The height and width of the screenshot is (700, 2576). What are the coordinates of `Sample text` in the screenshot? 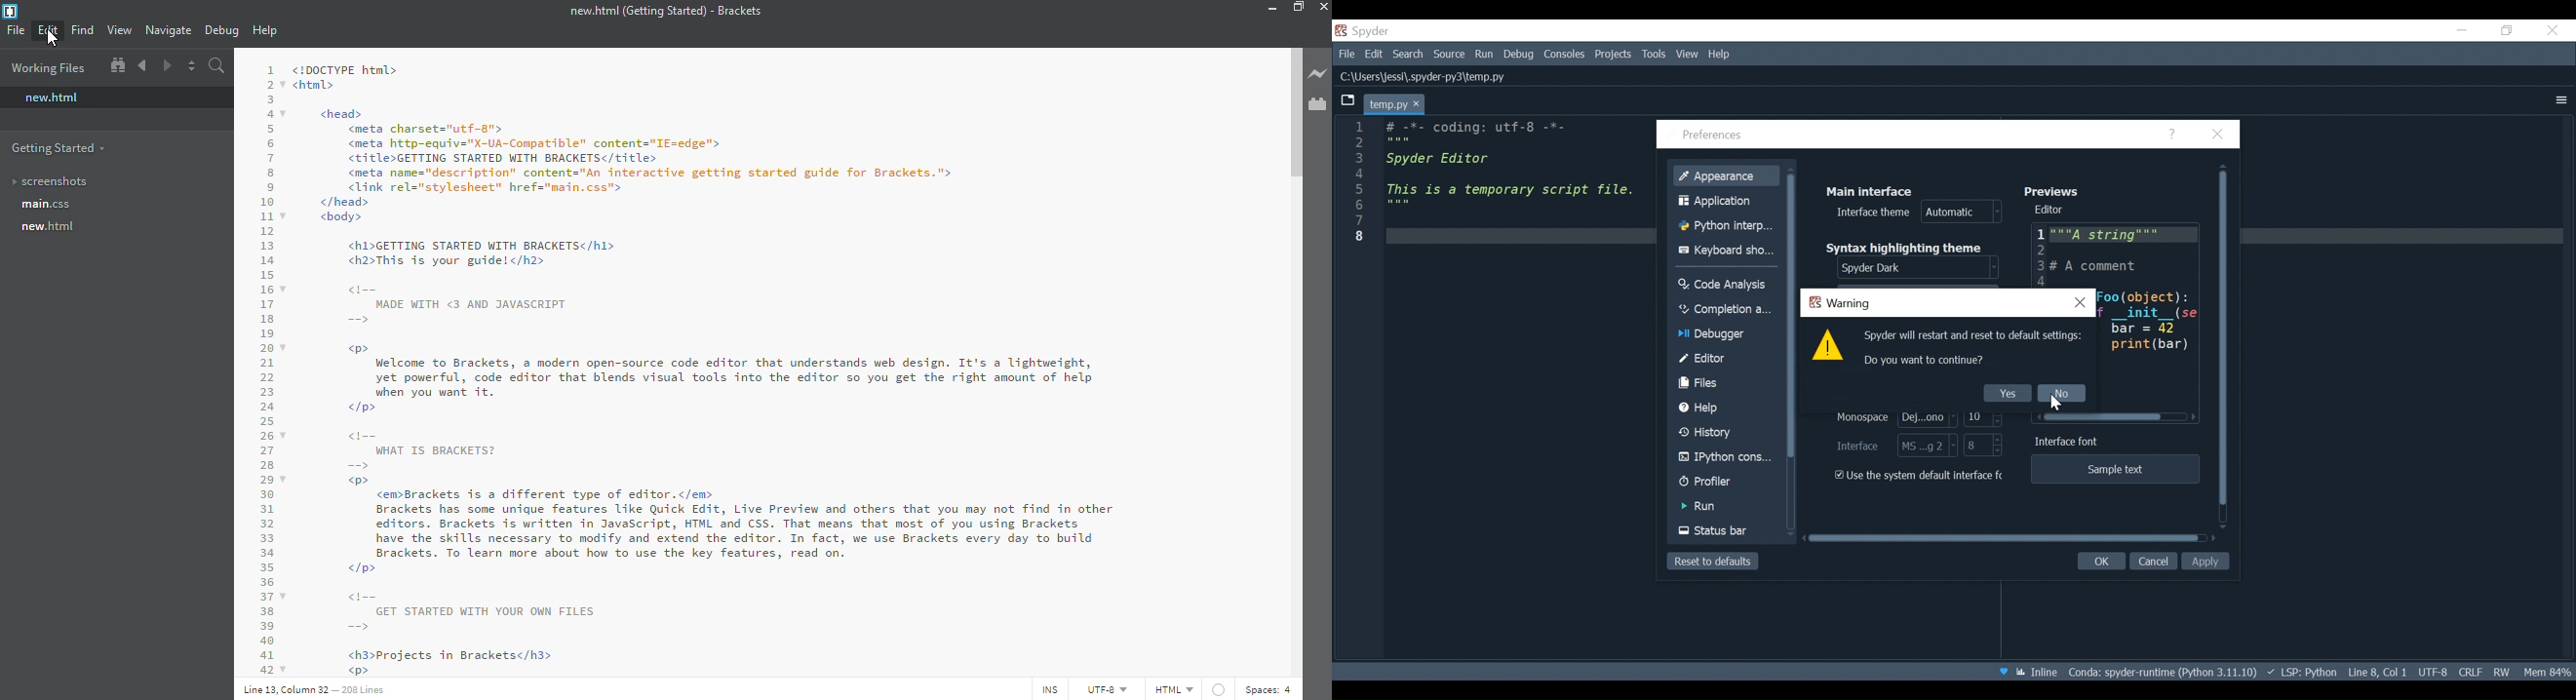 It's located at (2114, 469).